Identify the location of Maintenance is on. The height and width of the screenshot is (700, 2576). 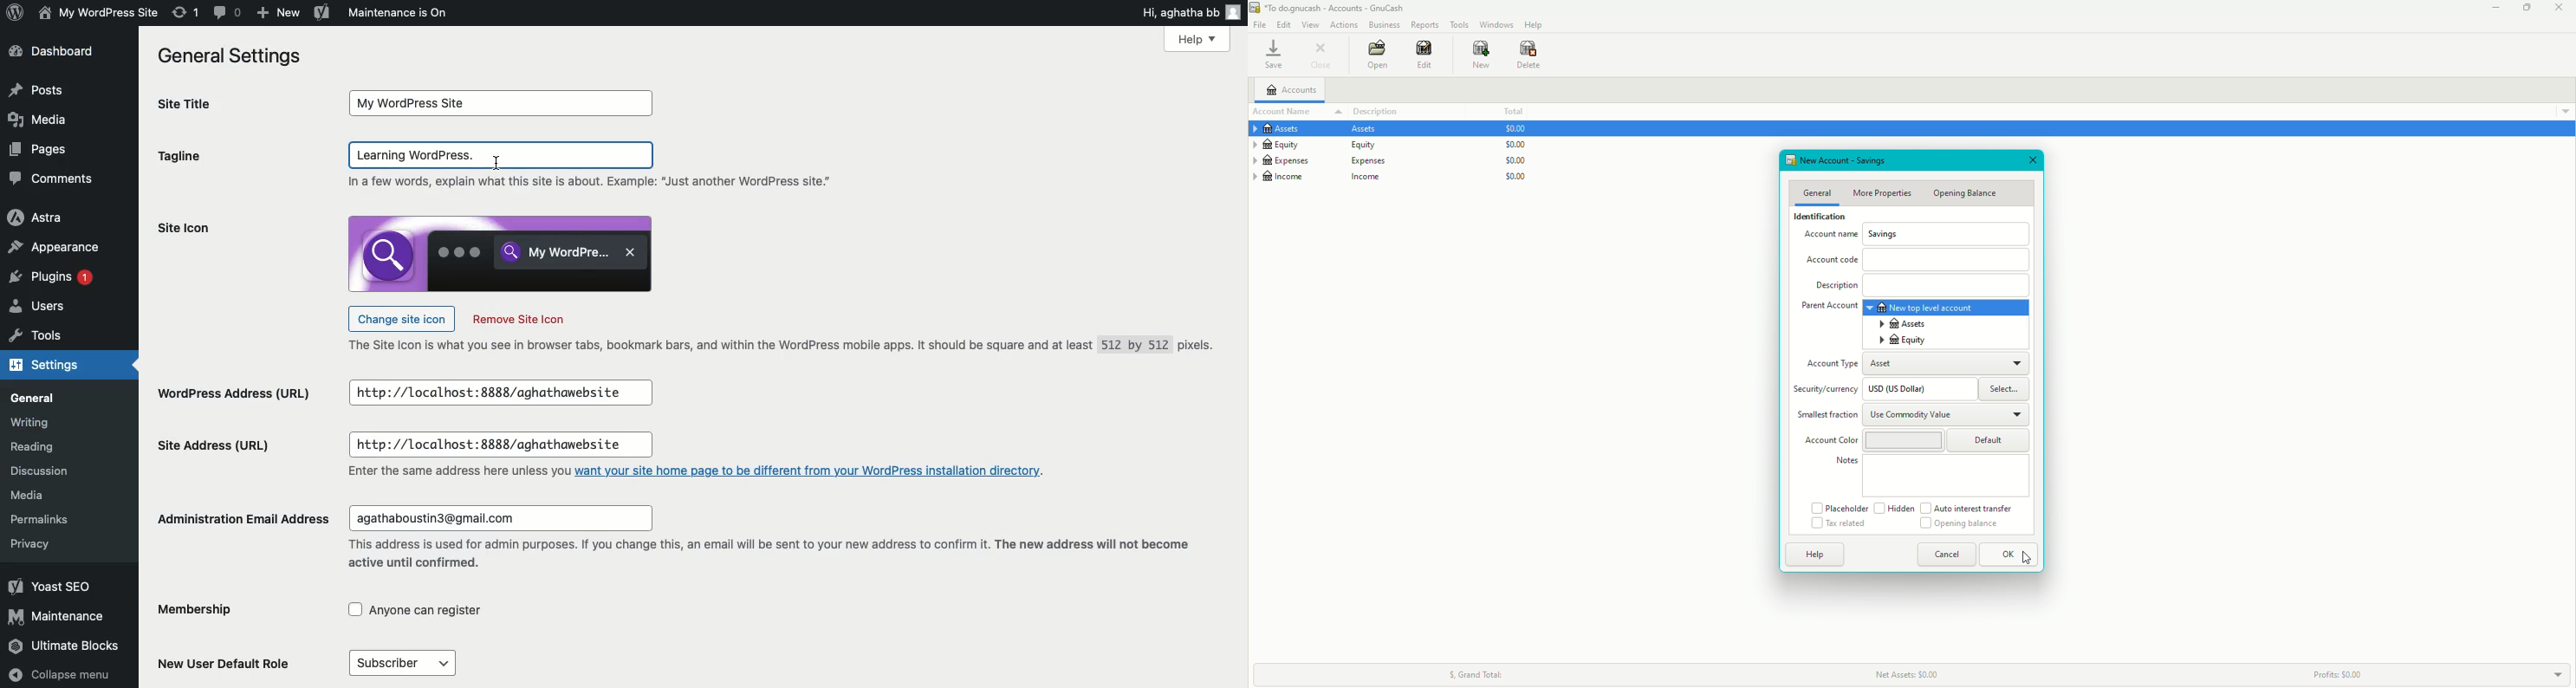
(398, 12).